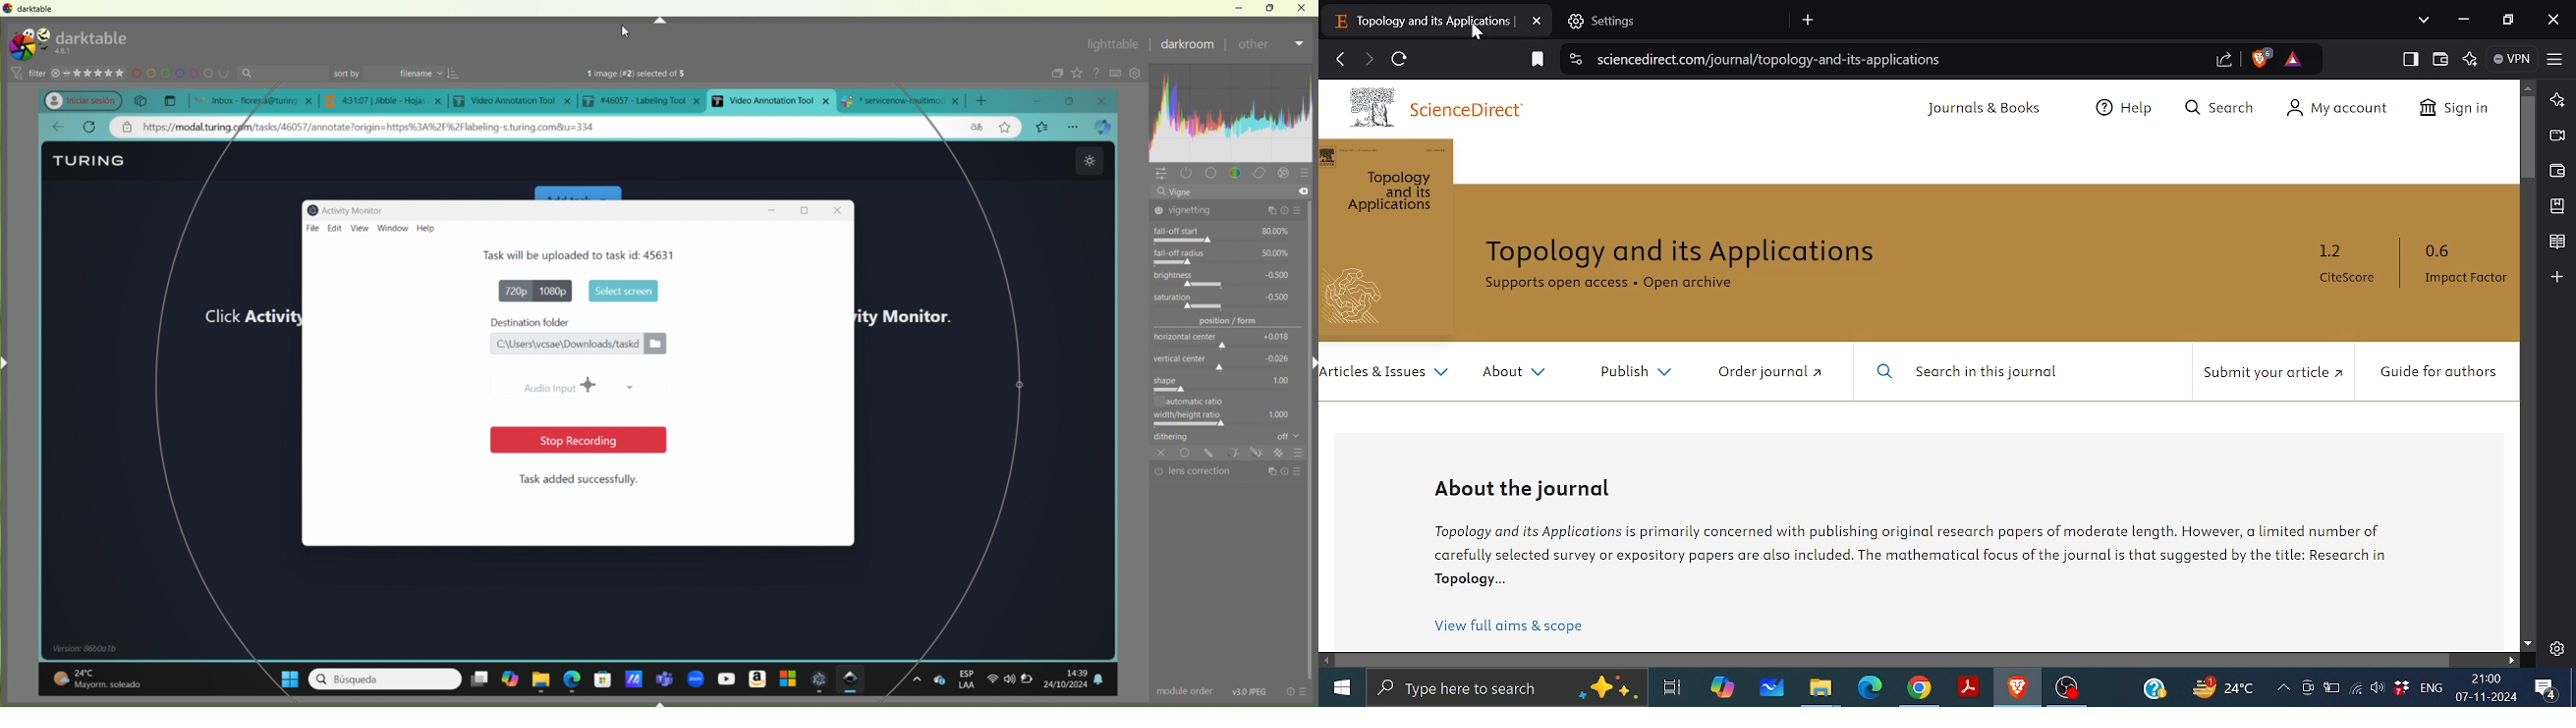 The height and width of the screenshot is (728, 2576). I want to click on saturation, so click(1231, 300).